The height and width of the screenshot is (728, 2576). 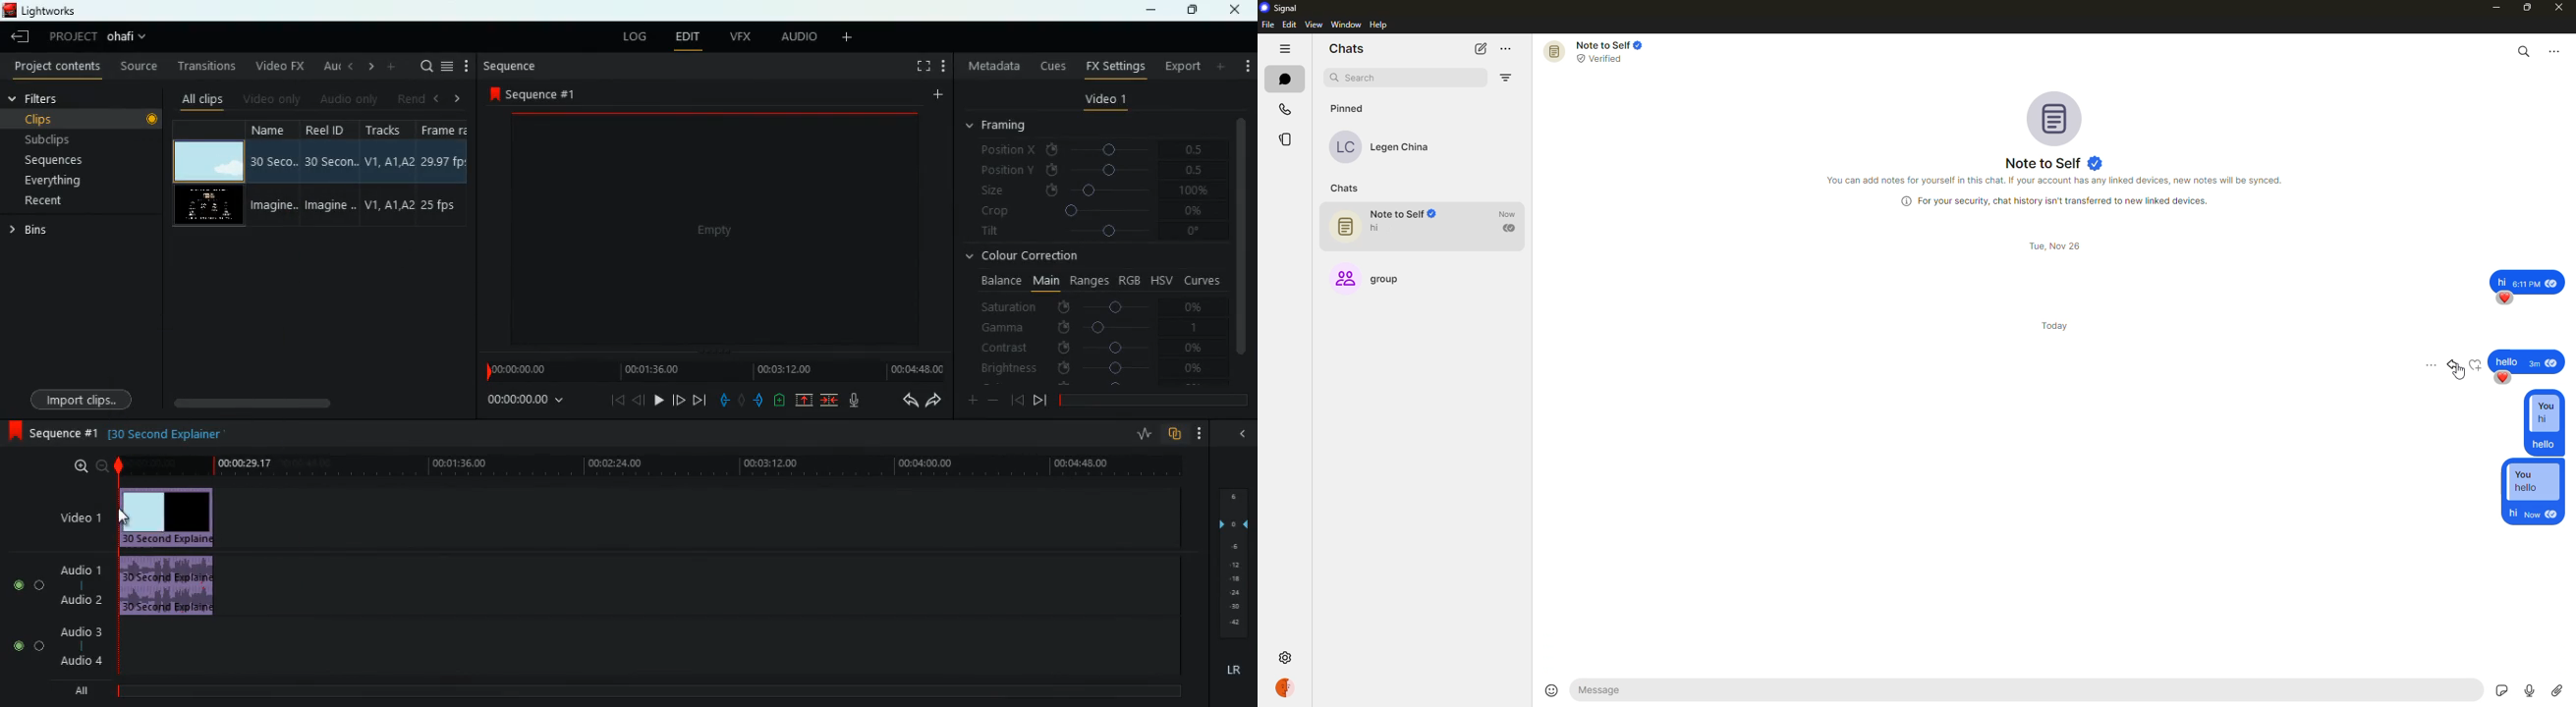 I want to click on menu, so click(x=449, y=65).